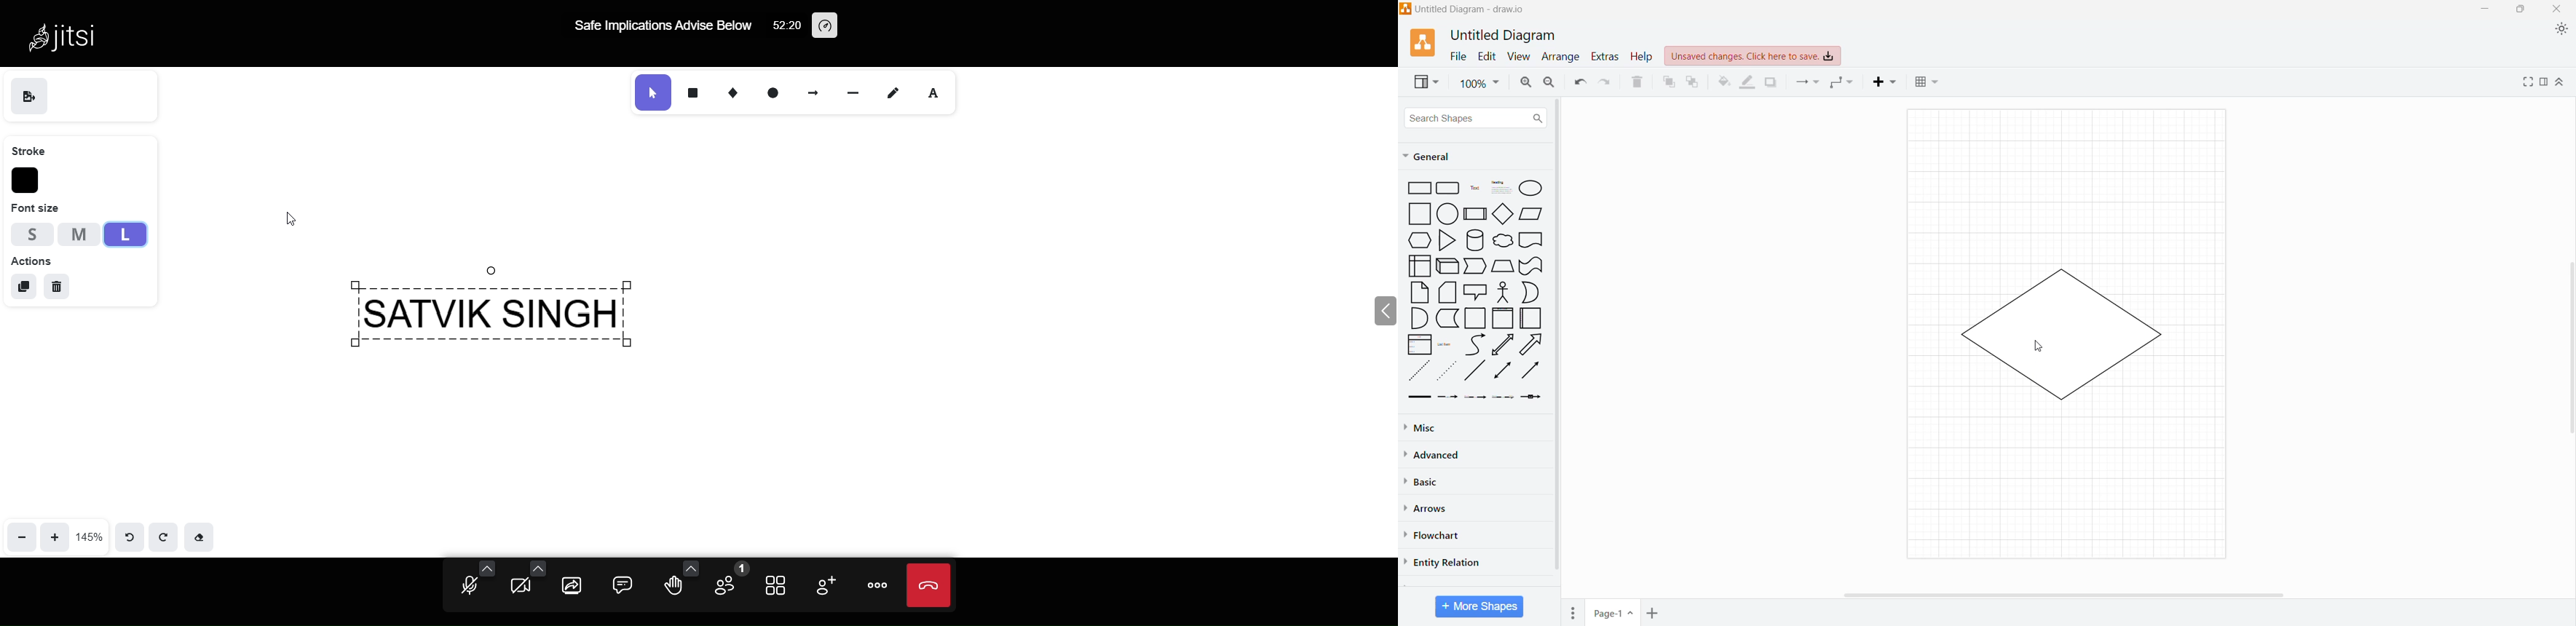  I want to click on Search Shapes, so click(1476, 118).